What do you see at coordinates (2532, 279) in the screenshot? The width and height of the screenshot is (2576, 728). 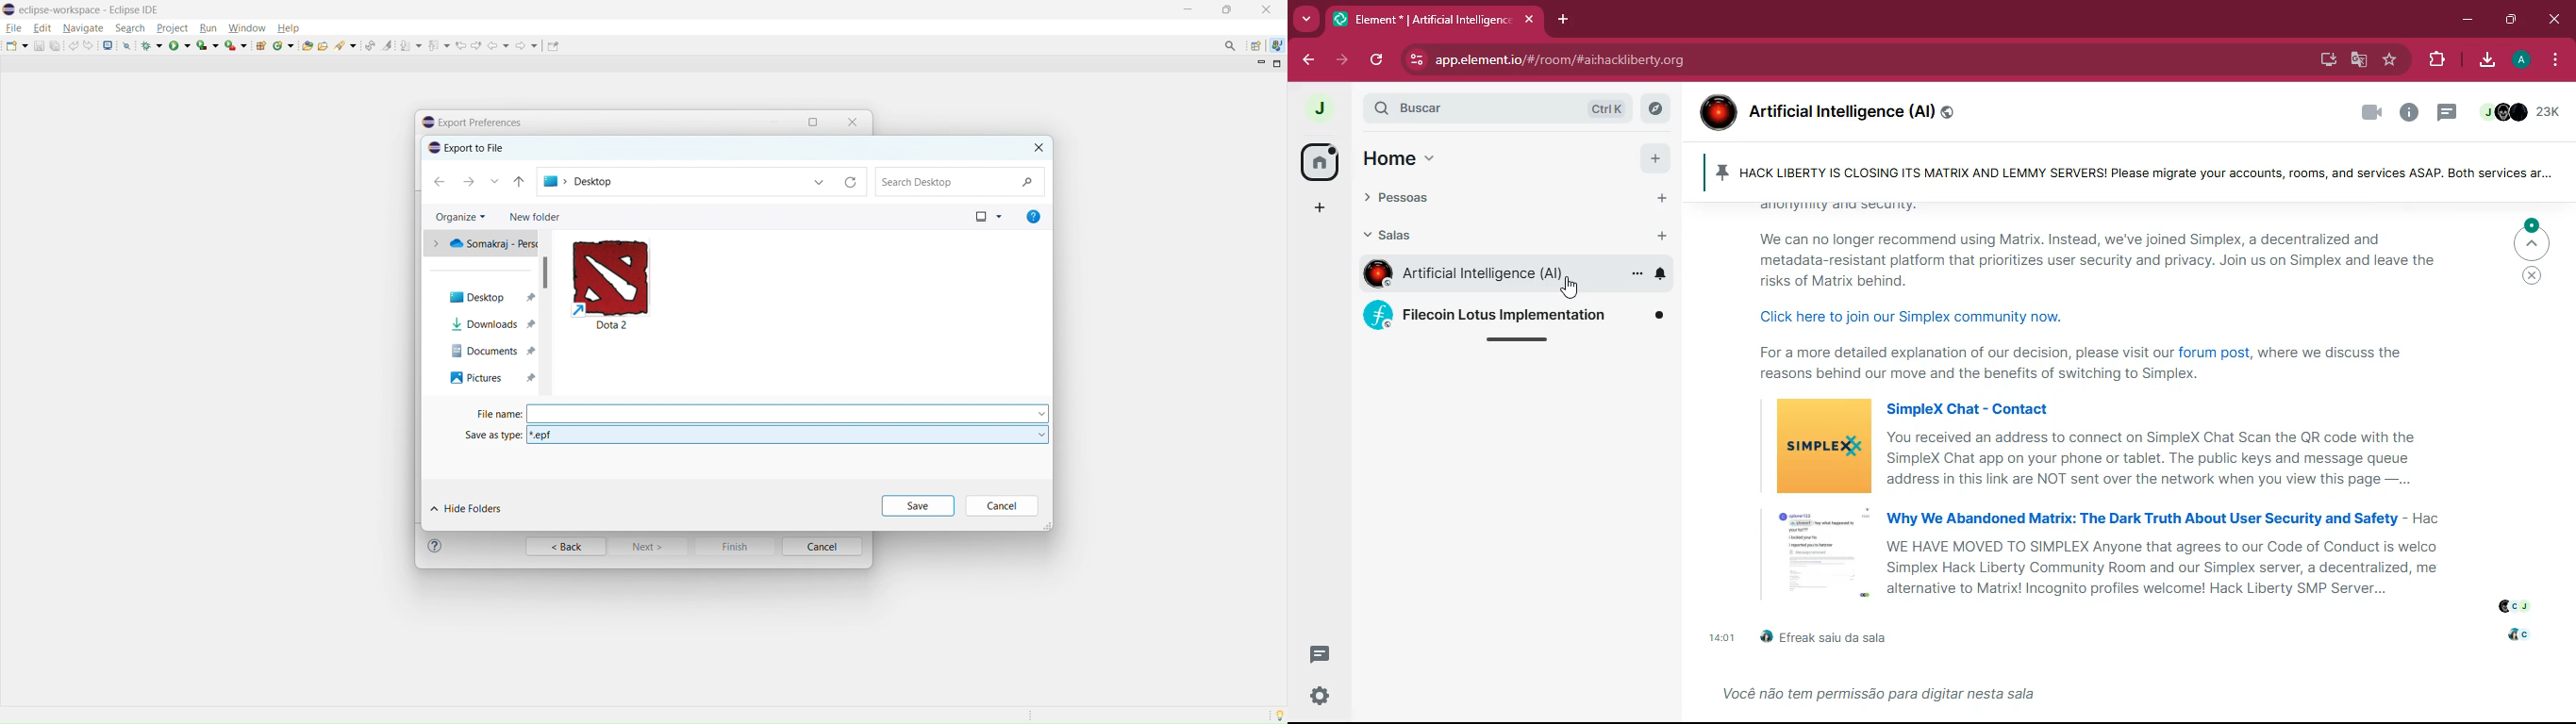 I see `cancel` at bounding box center [2532, 279].